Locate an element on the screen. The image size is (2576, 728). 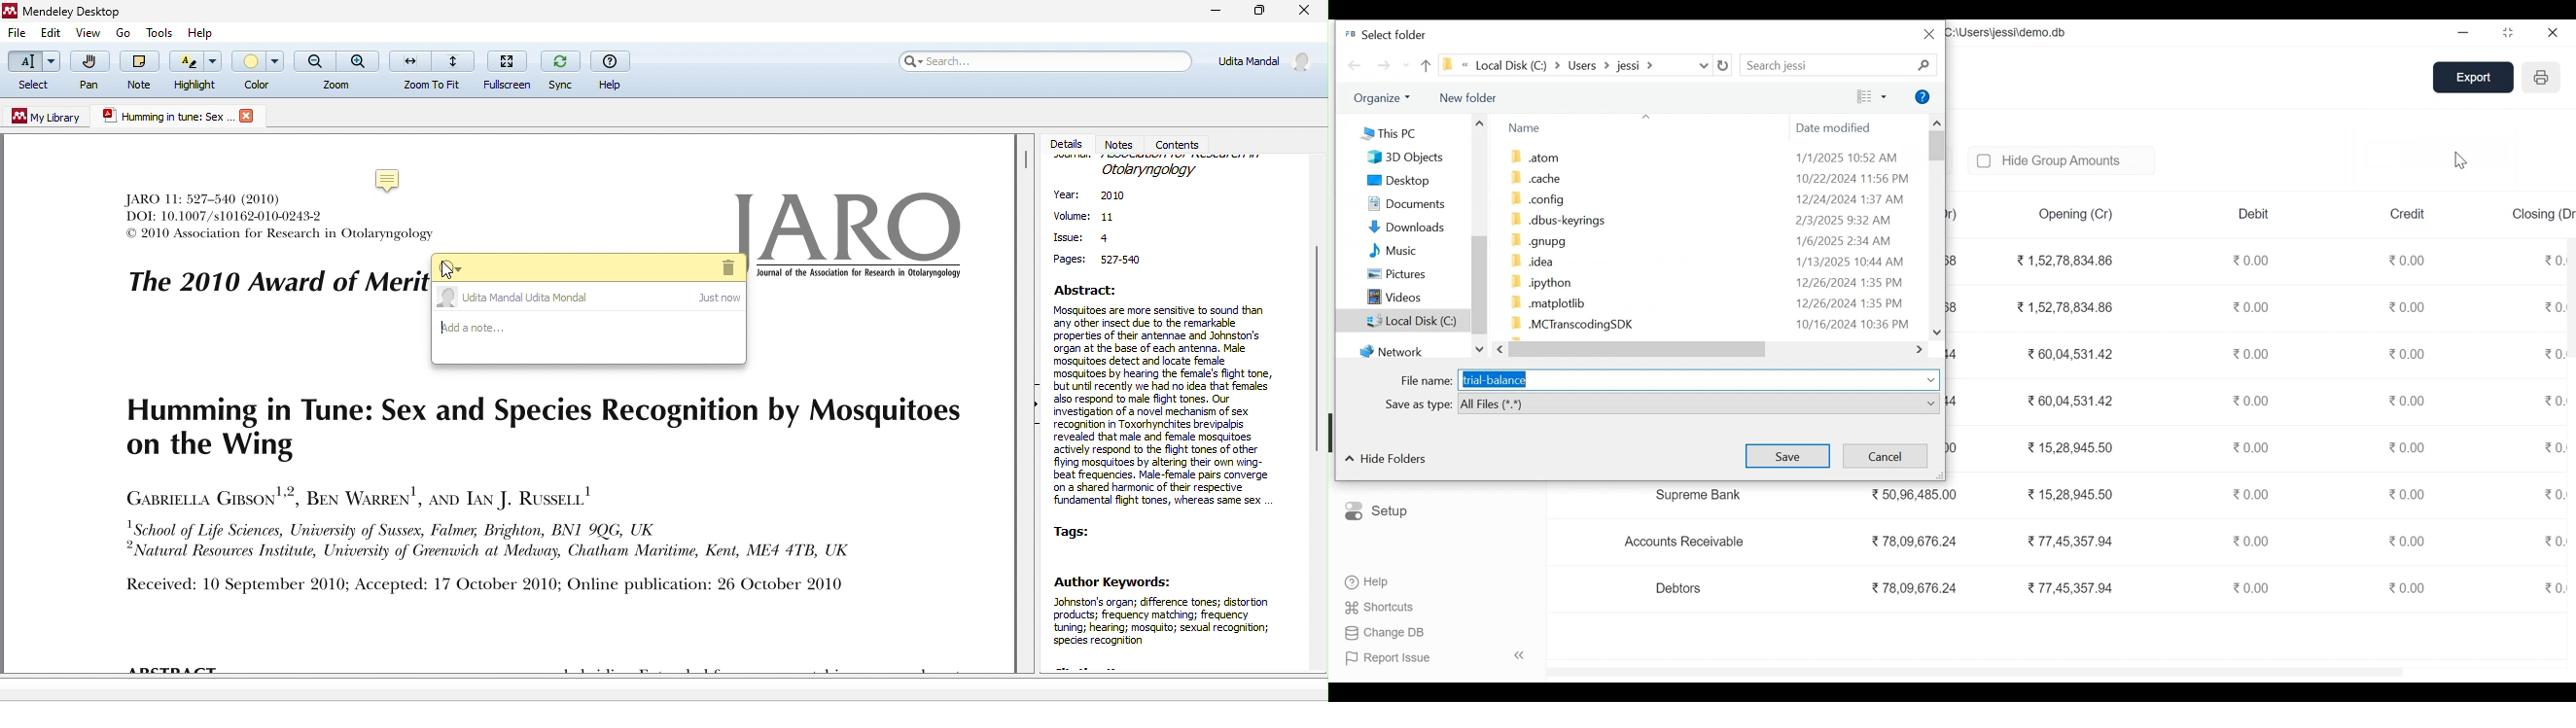
.dbus-keyrings is located at coordinates (1557, 220).